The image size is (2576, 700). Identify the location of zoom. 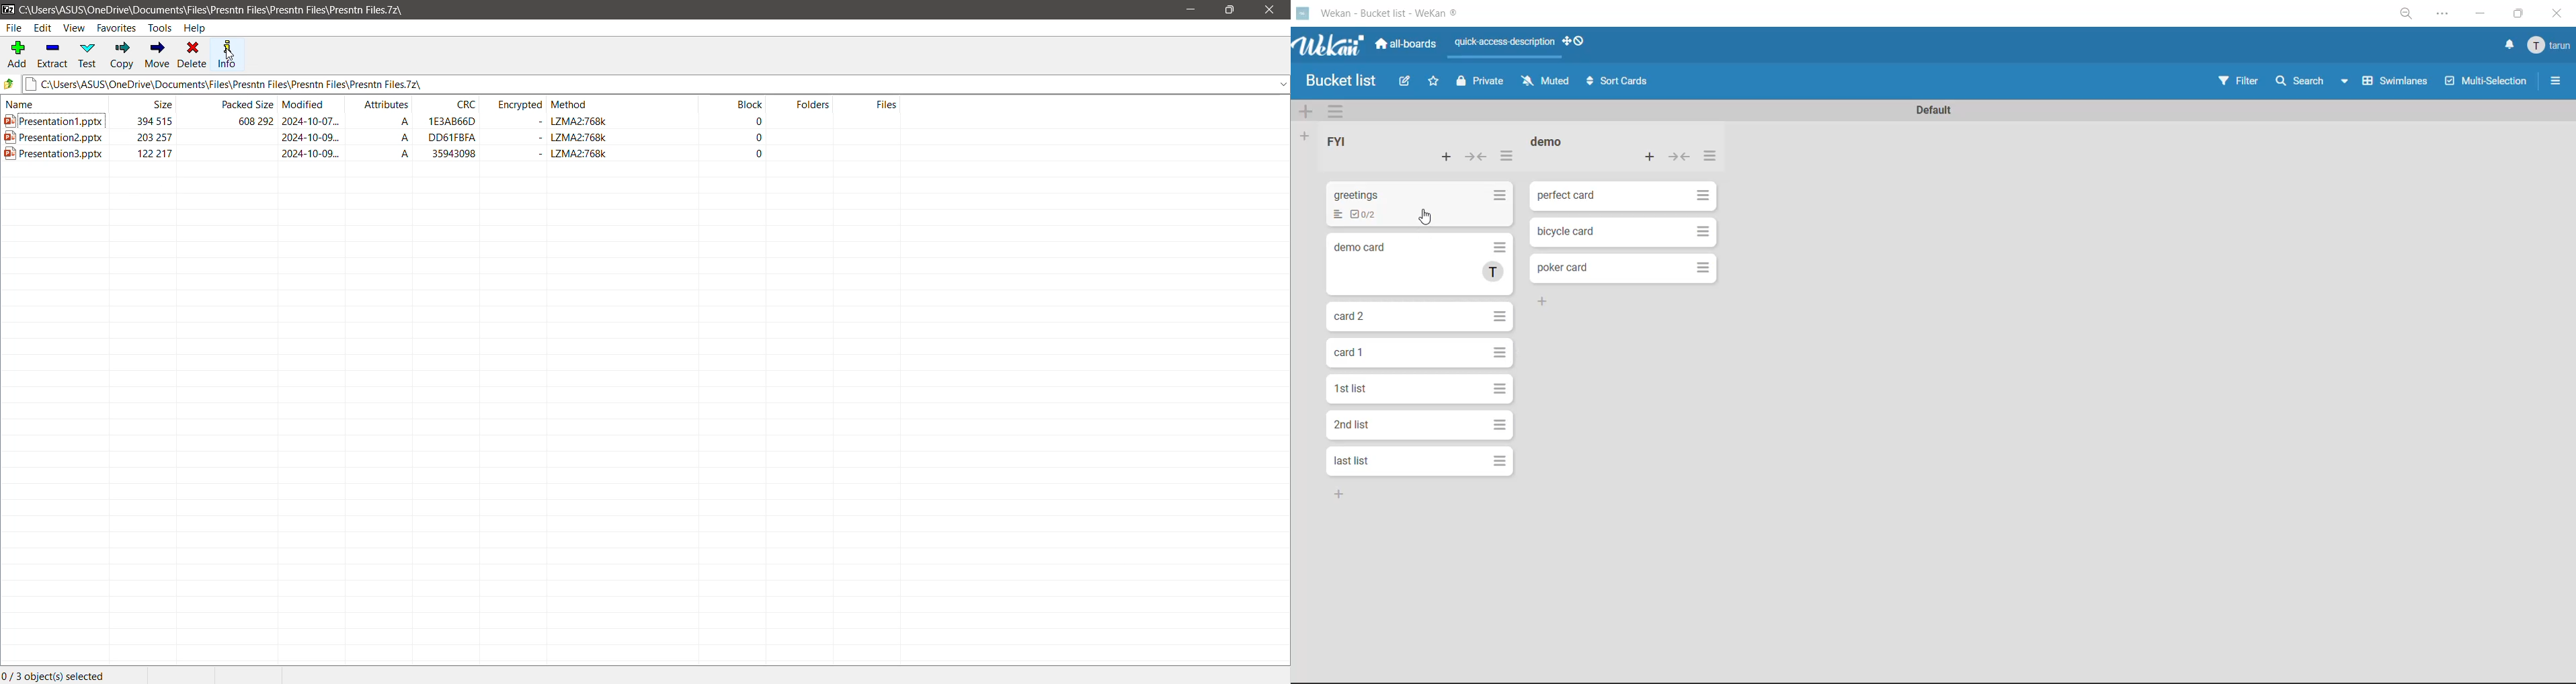
(2406, 15).